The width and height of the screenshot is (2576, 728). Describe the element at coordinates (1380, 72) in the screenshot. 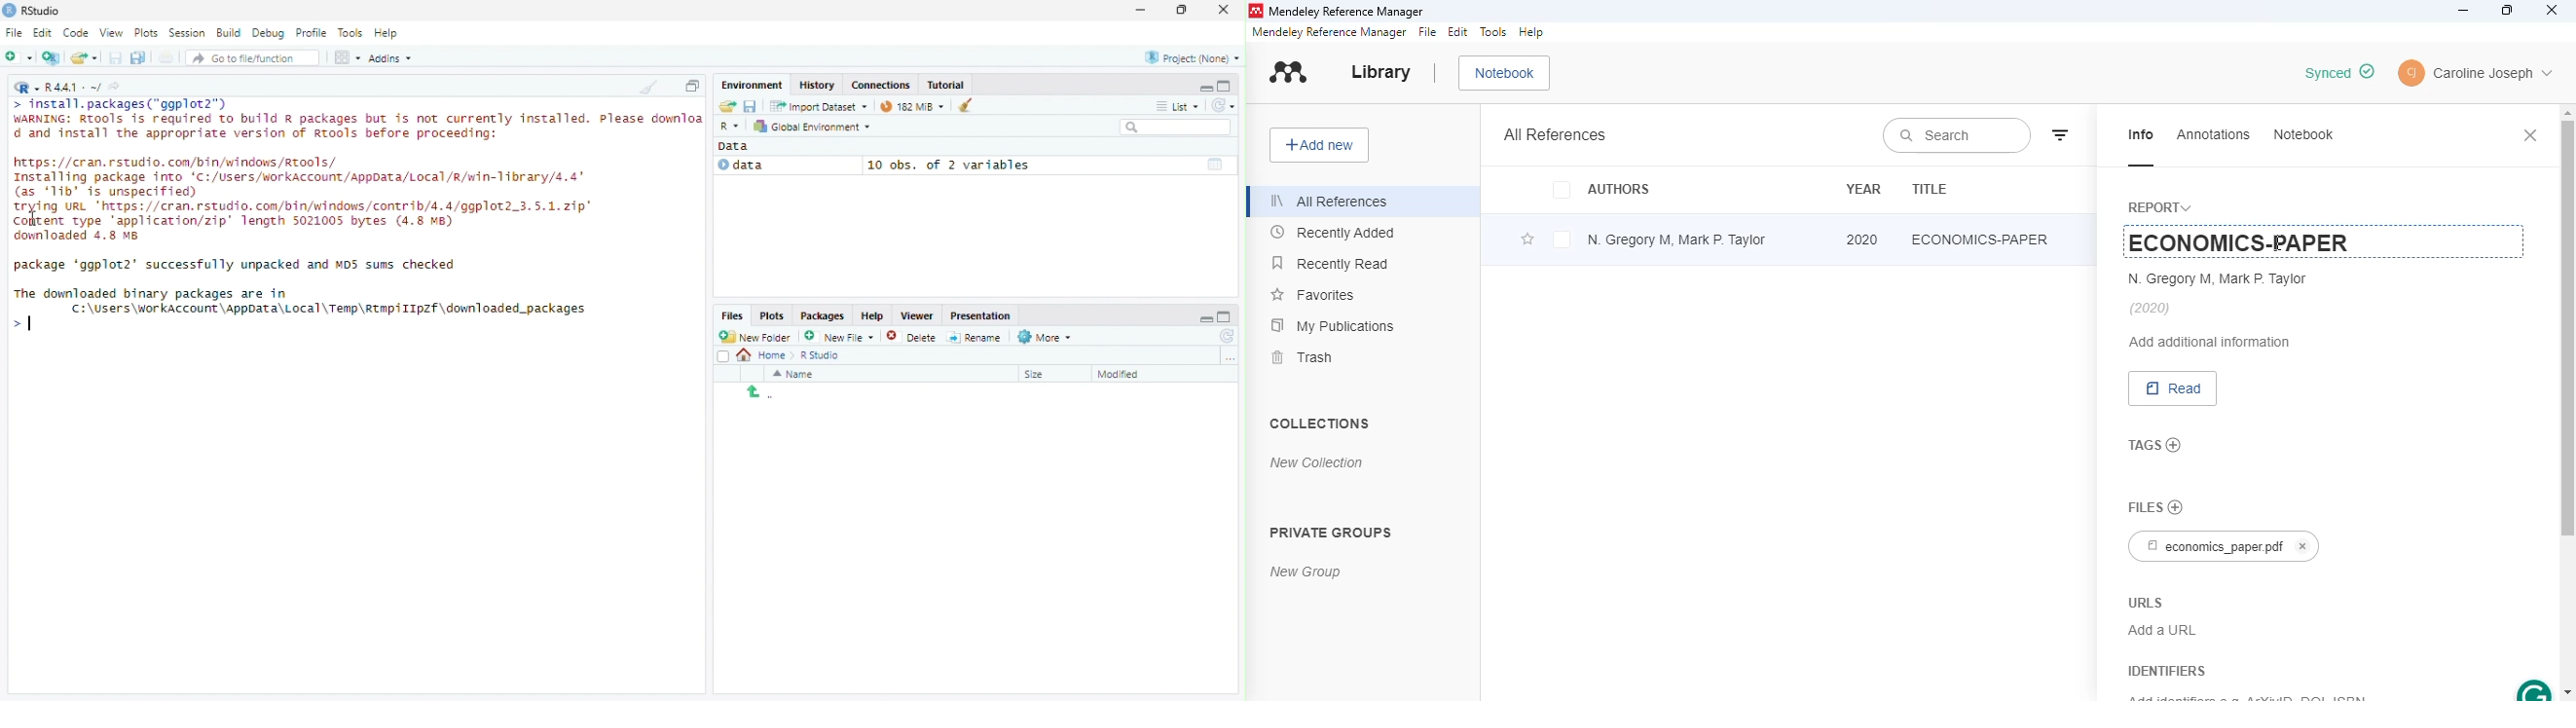

I see `library` at that location.